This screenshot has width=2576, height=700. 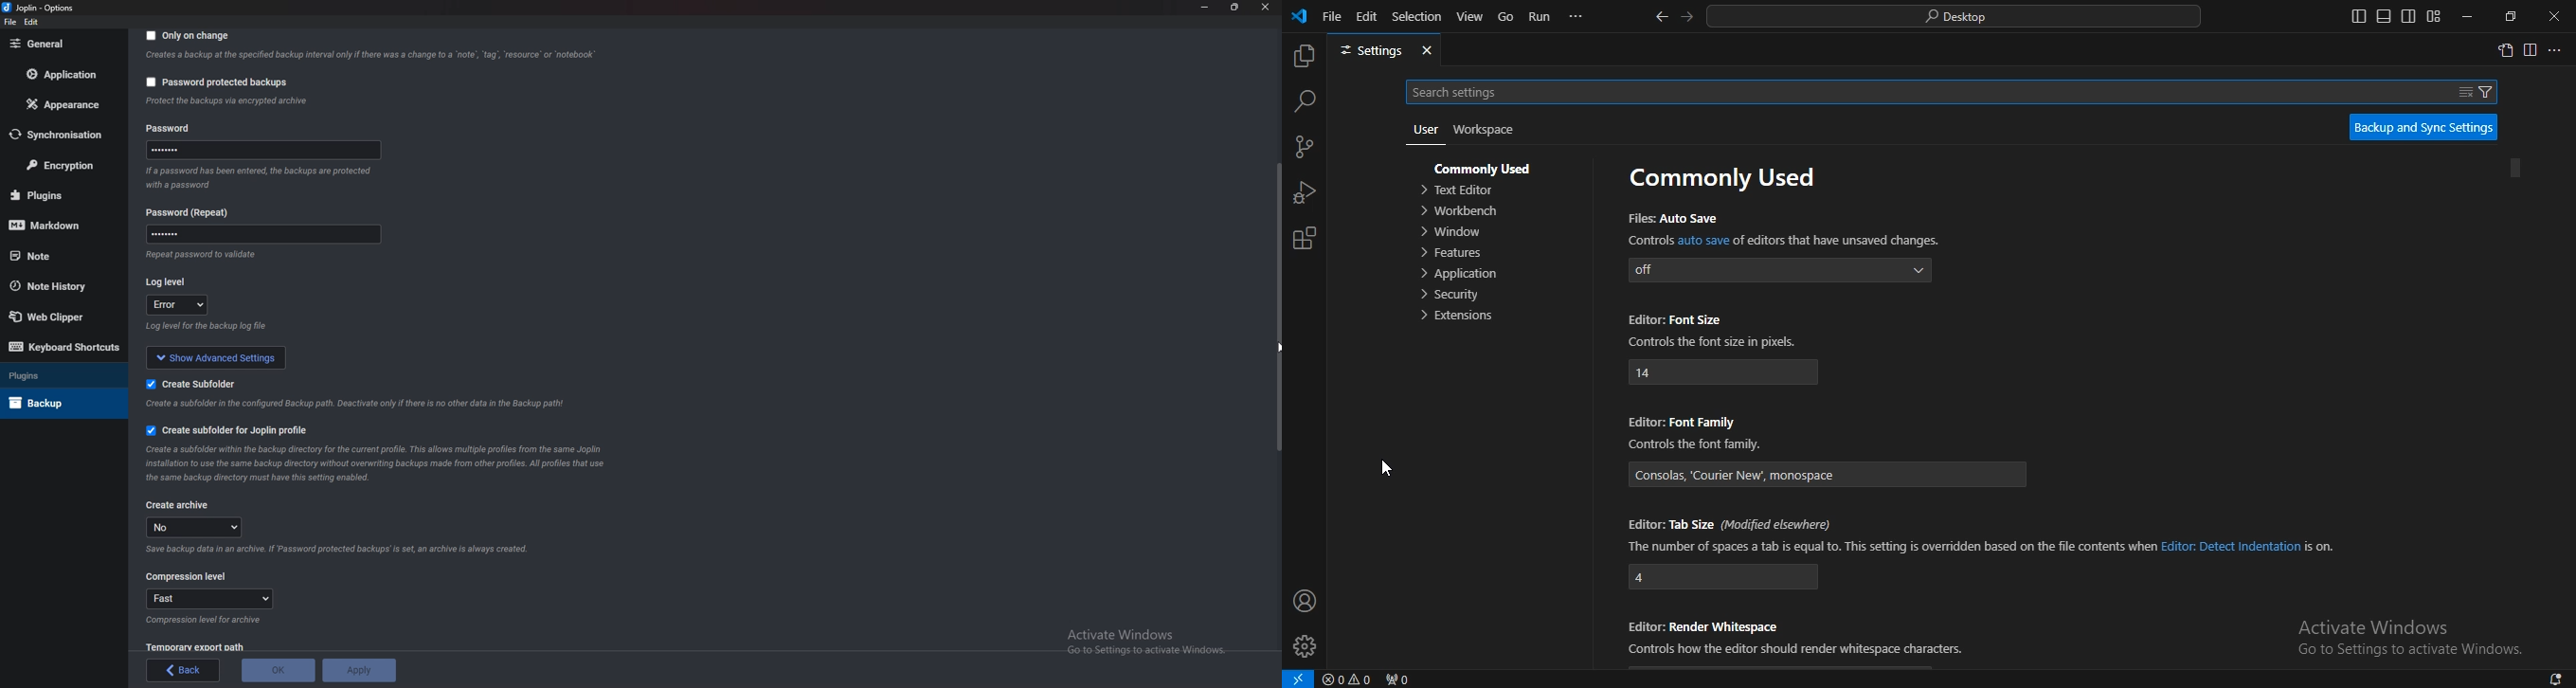 I want to click on Info, so click(x=205, y=621).